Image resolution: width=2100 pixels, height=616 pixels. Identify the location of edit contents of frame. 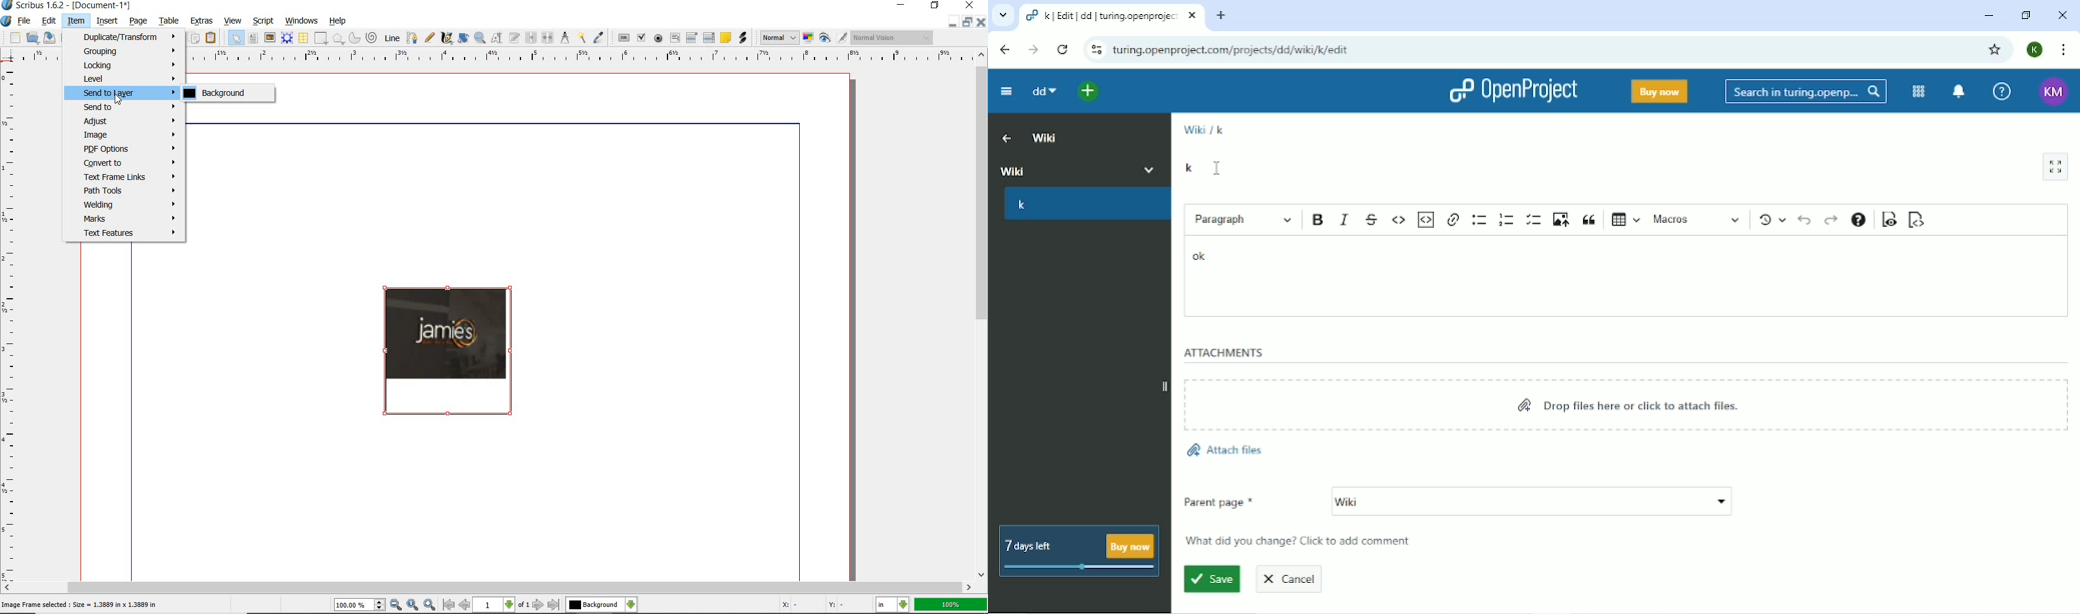
(498, 38).